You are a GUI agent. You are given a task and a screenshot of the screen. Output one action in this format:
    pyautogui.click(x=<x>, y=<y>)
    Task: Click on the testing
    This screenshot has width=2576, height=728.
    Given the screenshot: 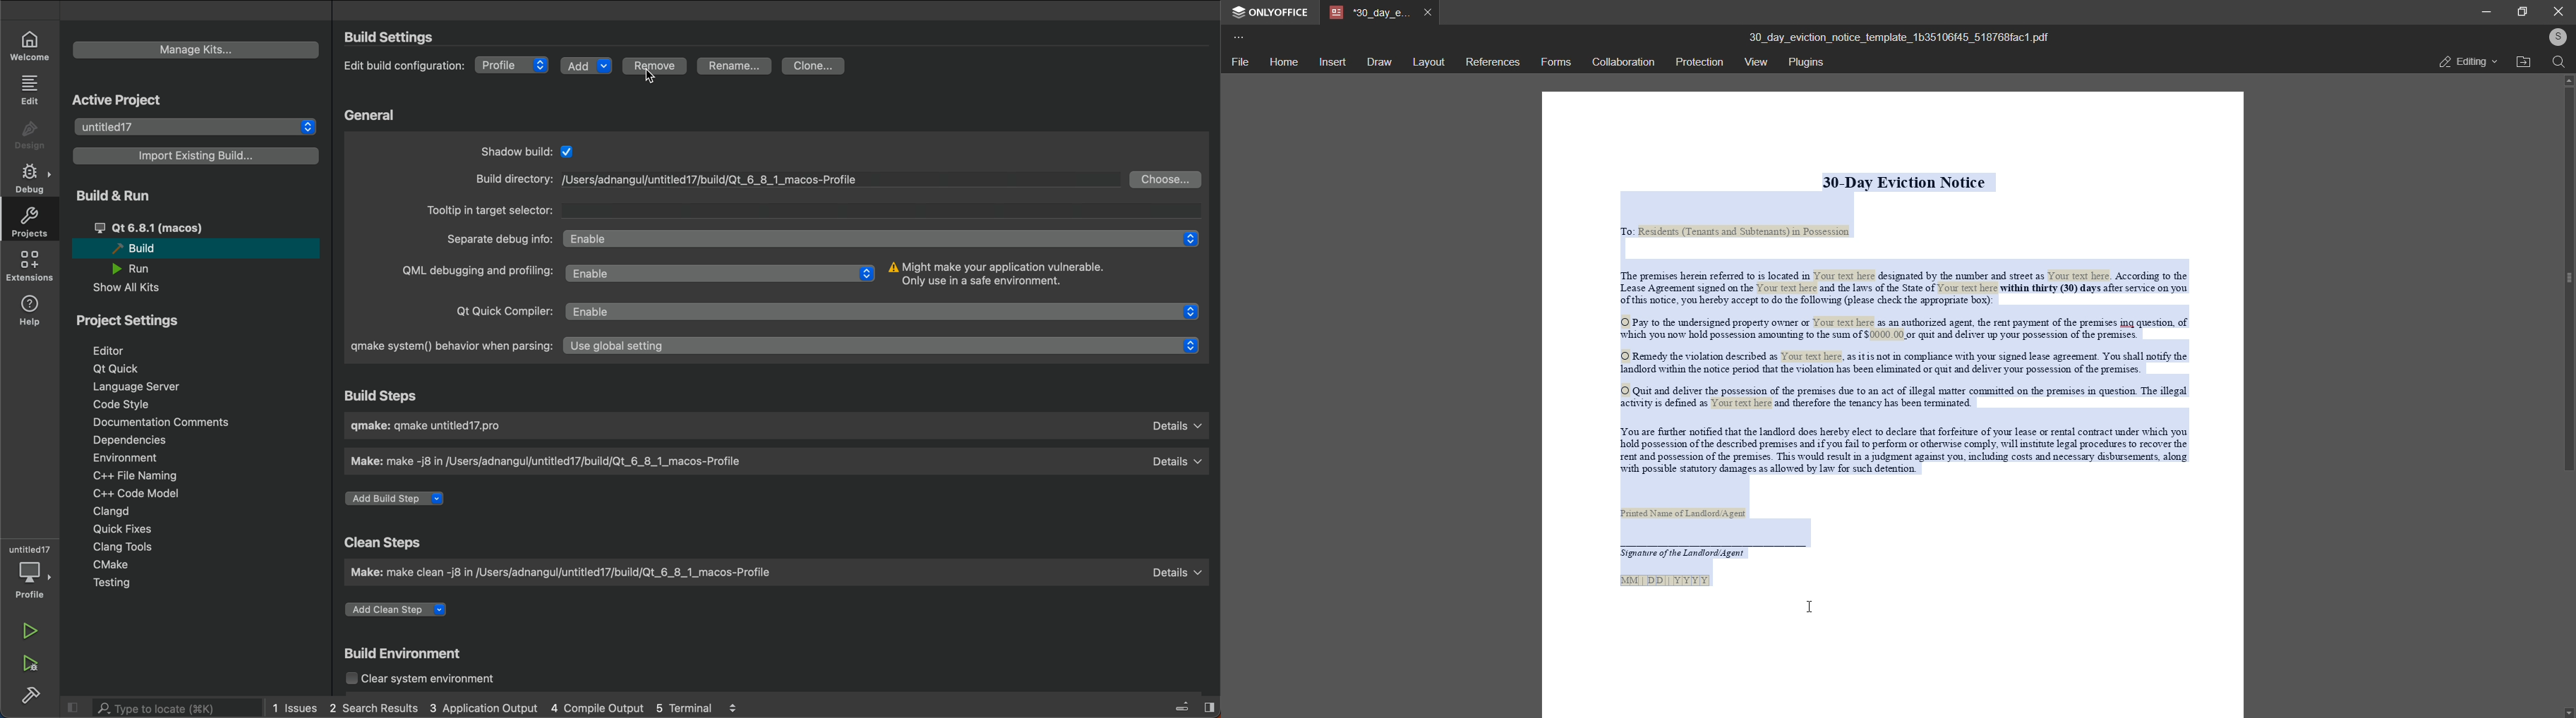 What is the action you would take?
    pyautogui.click(x=123, y=586)
    